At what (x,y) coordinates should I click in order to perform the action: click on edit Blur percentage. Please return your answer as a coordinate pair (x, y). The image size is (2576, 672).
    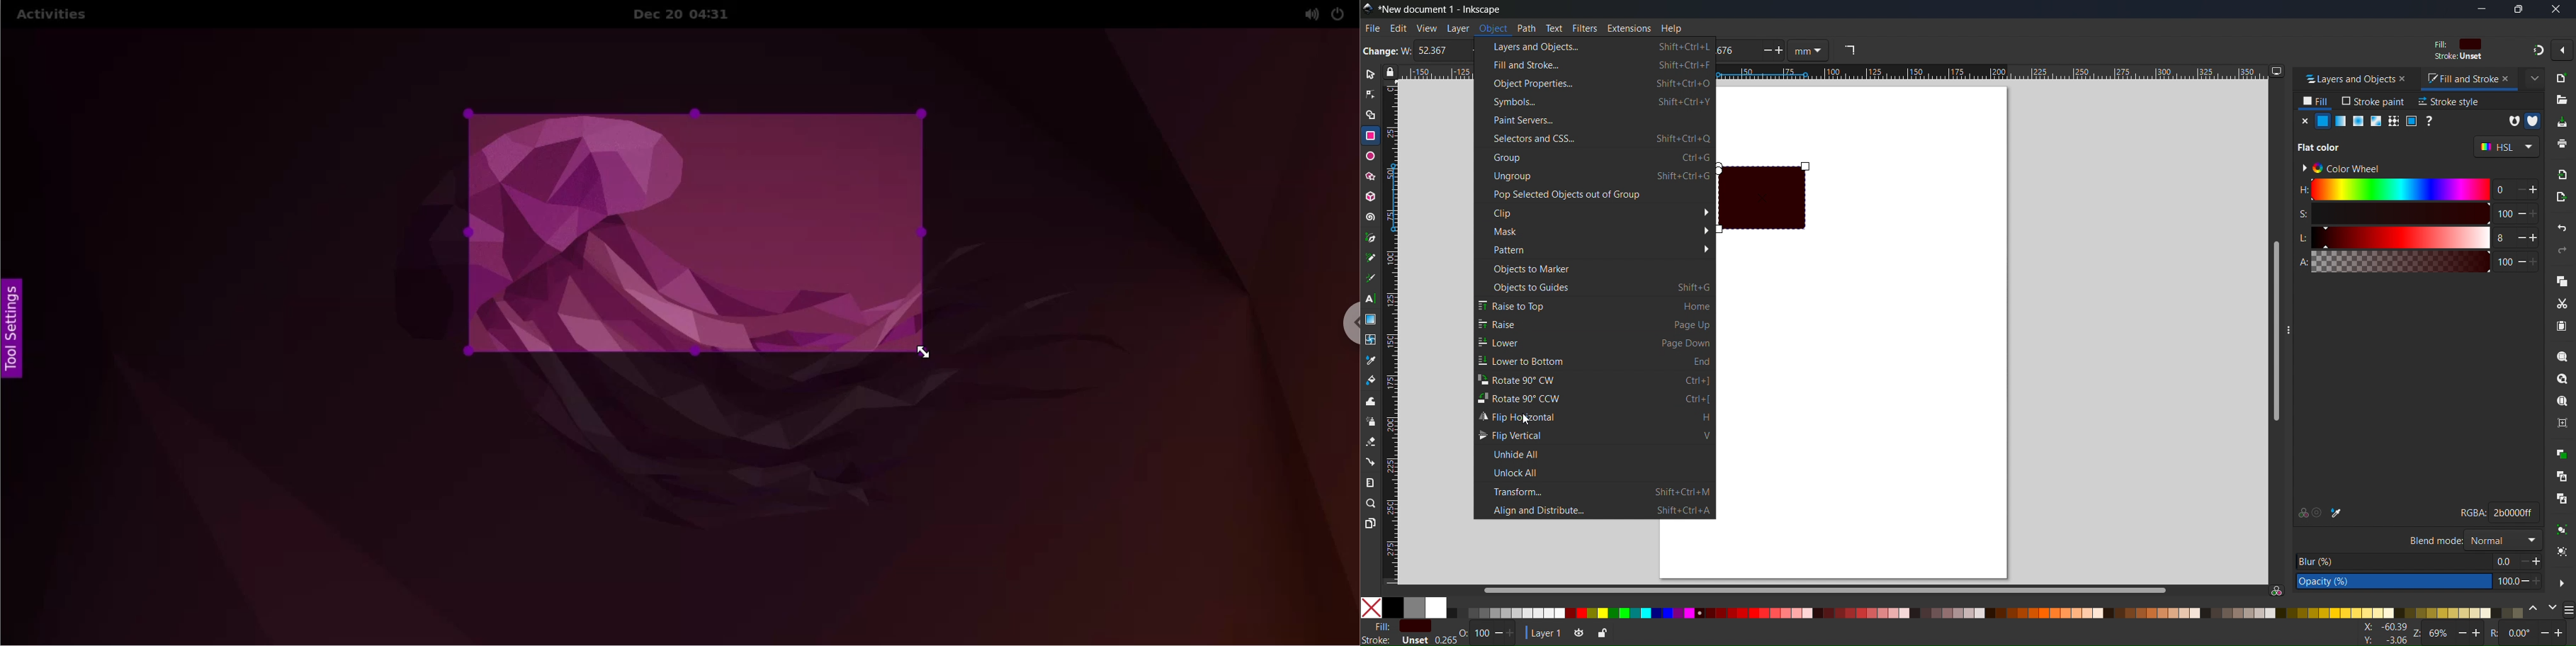
    Looking at the image, I should click on (2393, 561).